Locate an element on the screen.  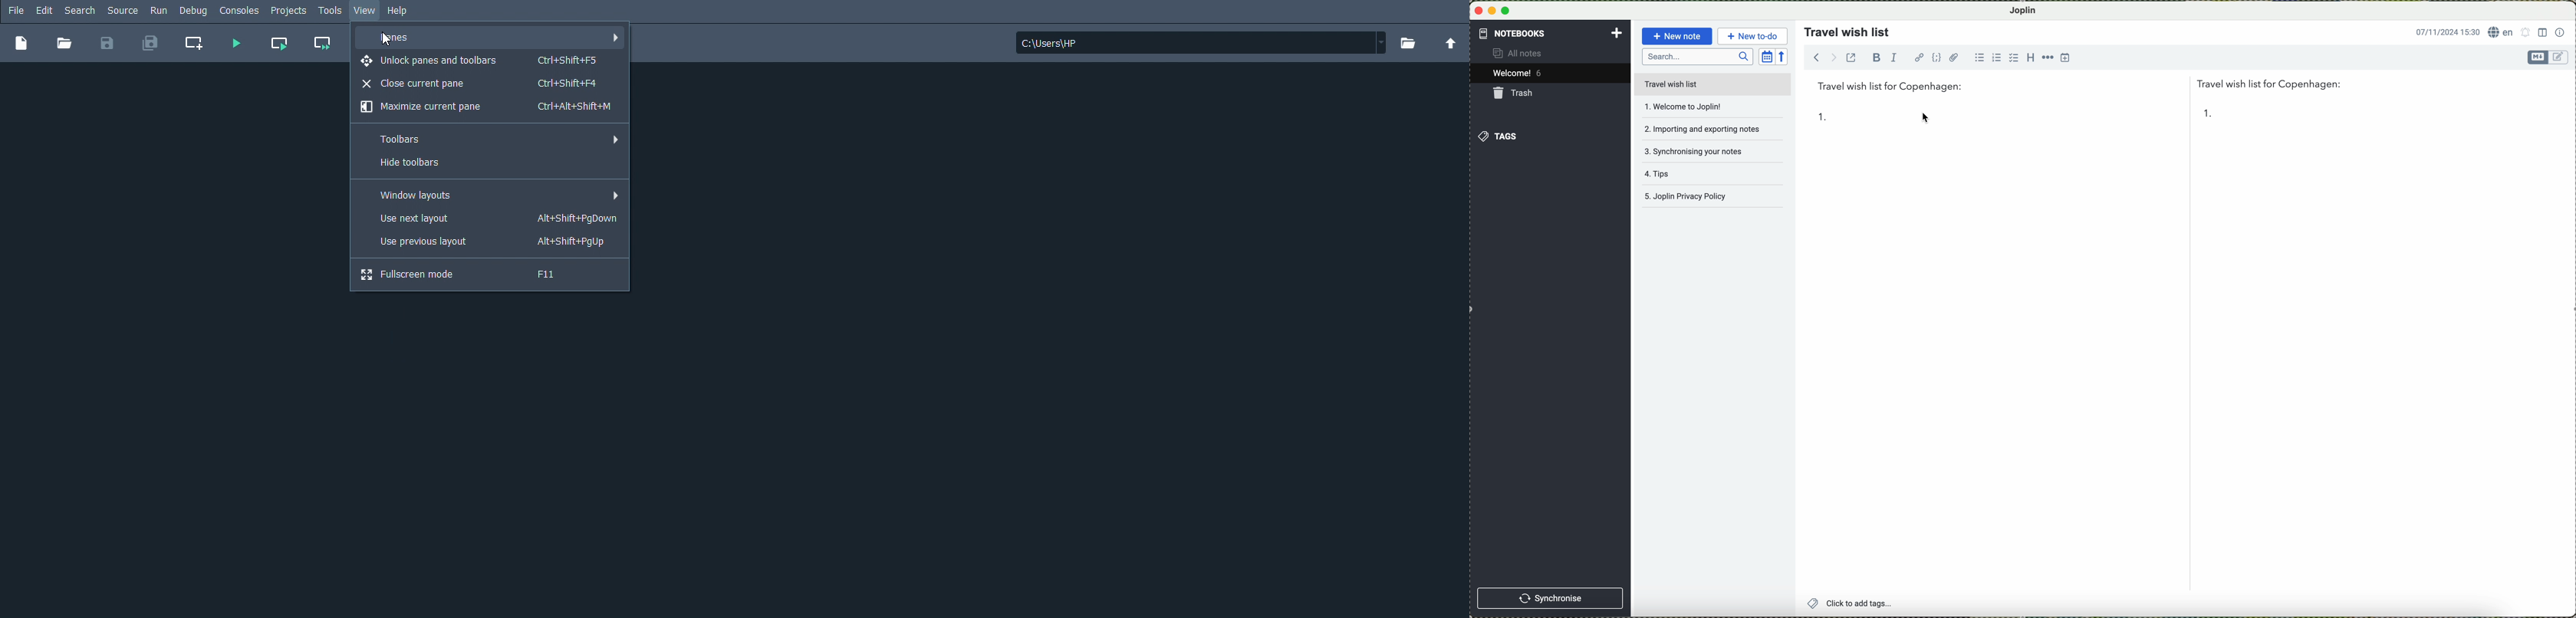
Run current cell is located at coordinates (279, 44).